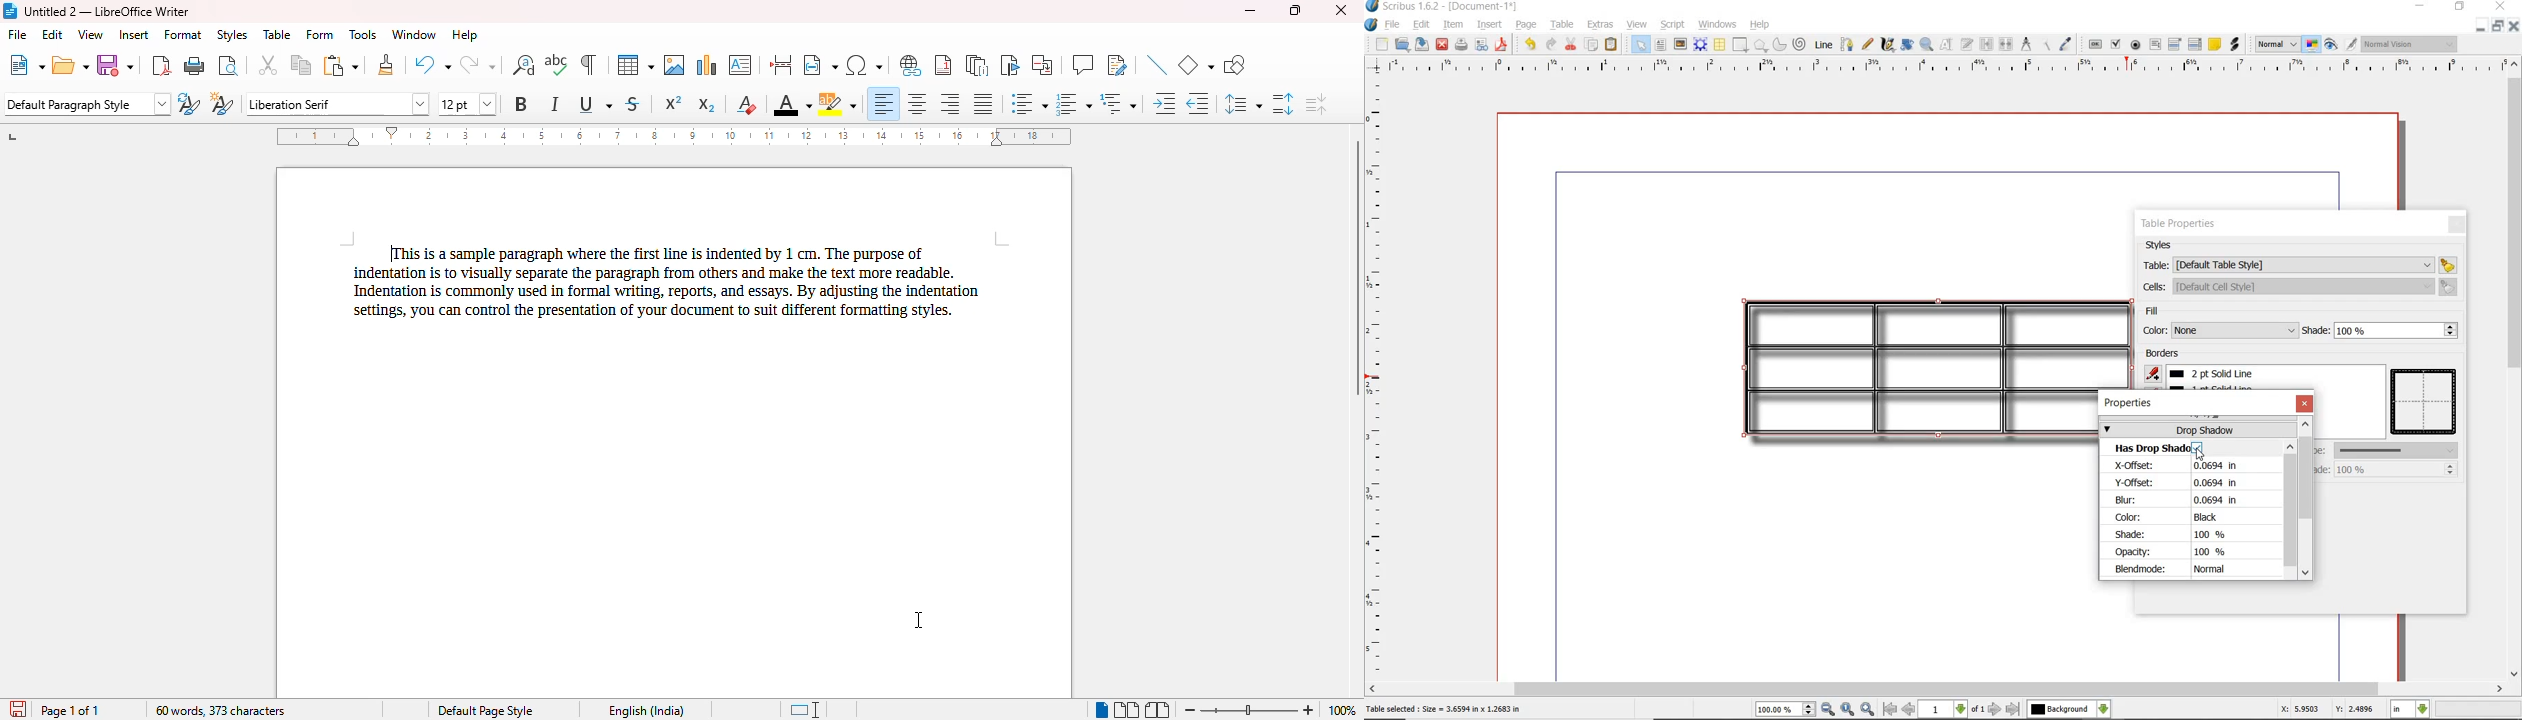  What do you see at coordinates (1452, 26) in the screenshot?
I see `item` at bounding box center [1452, 26].